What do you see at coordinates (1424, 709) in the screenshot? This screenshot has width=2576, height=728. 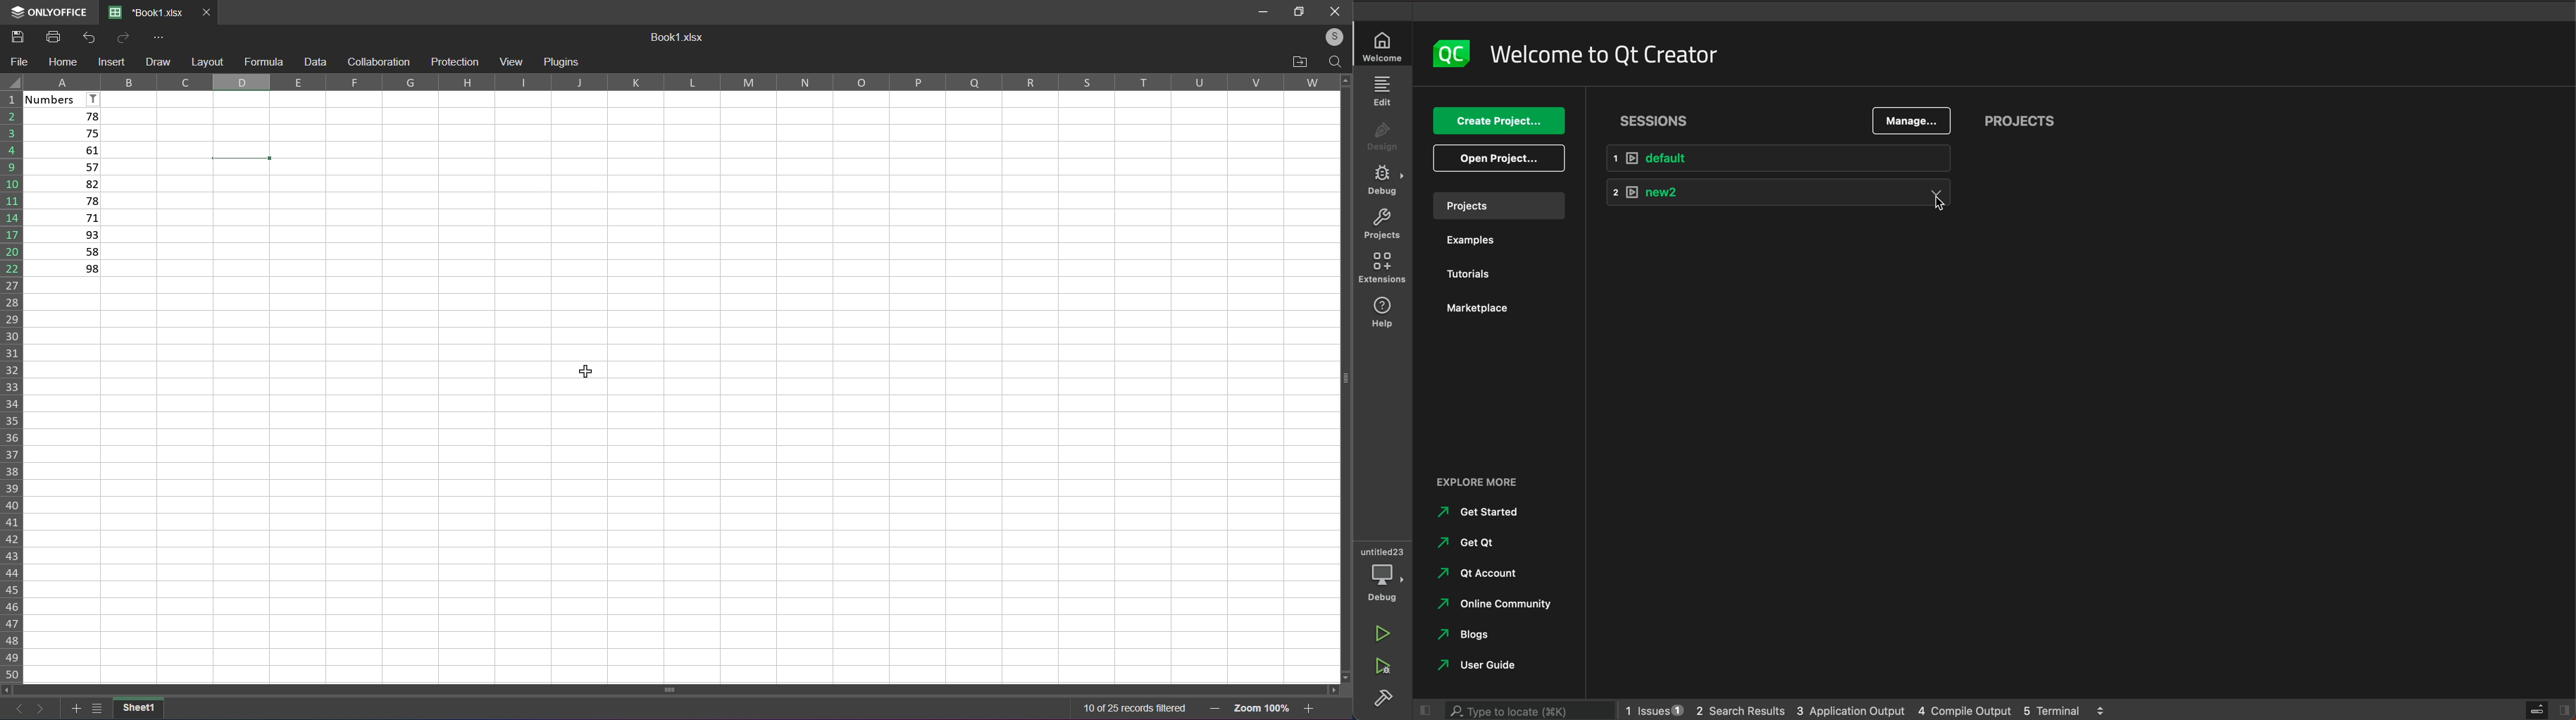 I see `close slide bar` at bounding box center [1424, 709].